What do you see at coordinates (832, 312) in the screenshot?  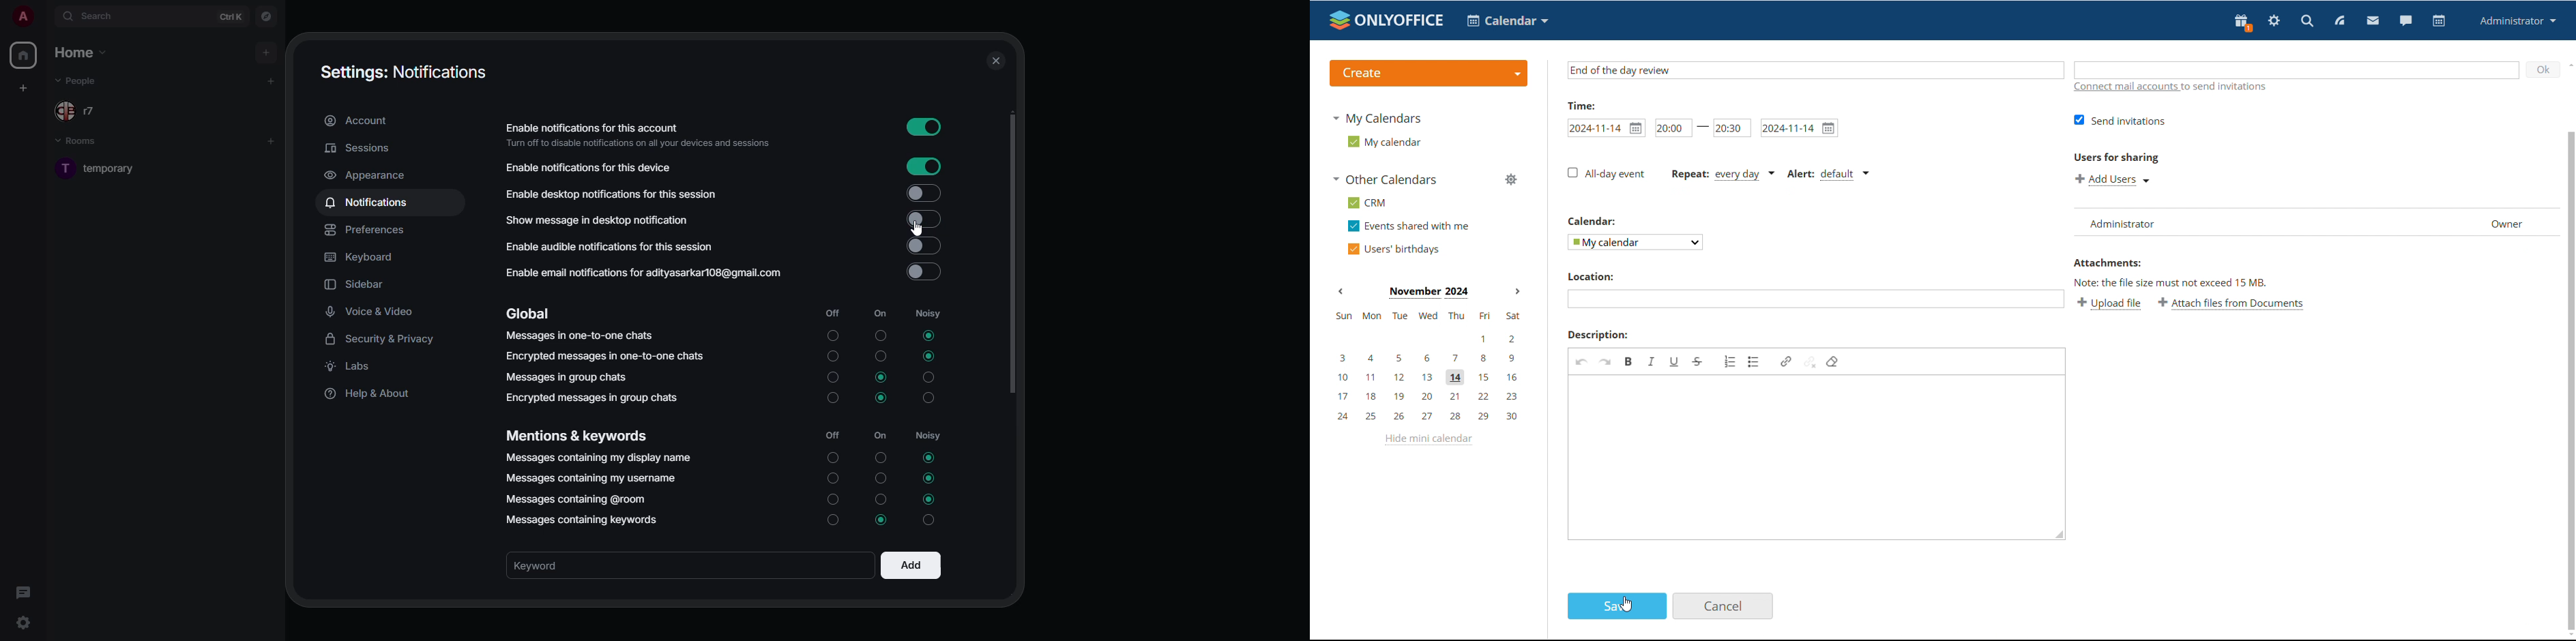 I see `off` at bounding box center [832, 312].